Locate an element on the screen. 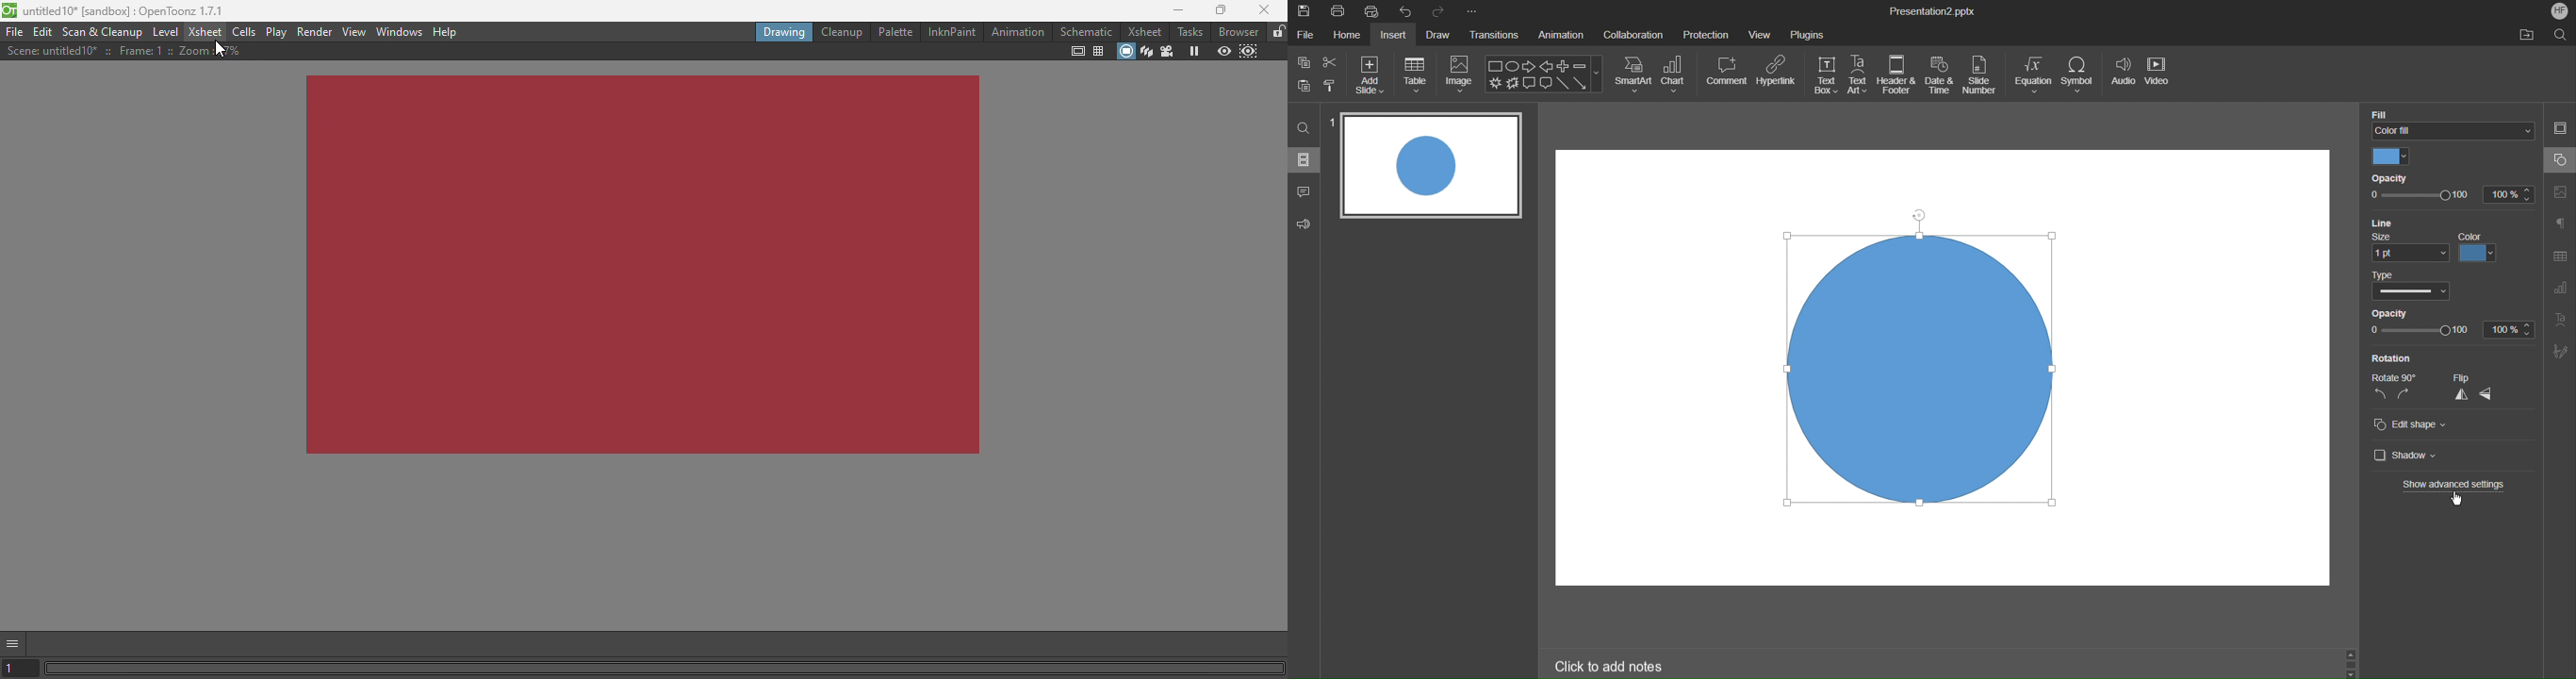 The image size is (2576, 700). workspace is located at coordinates (1925, 178).